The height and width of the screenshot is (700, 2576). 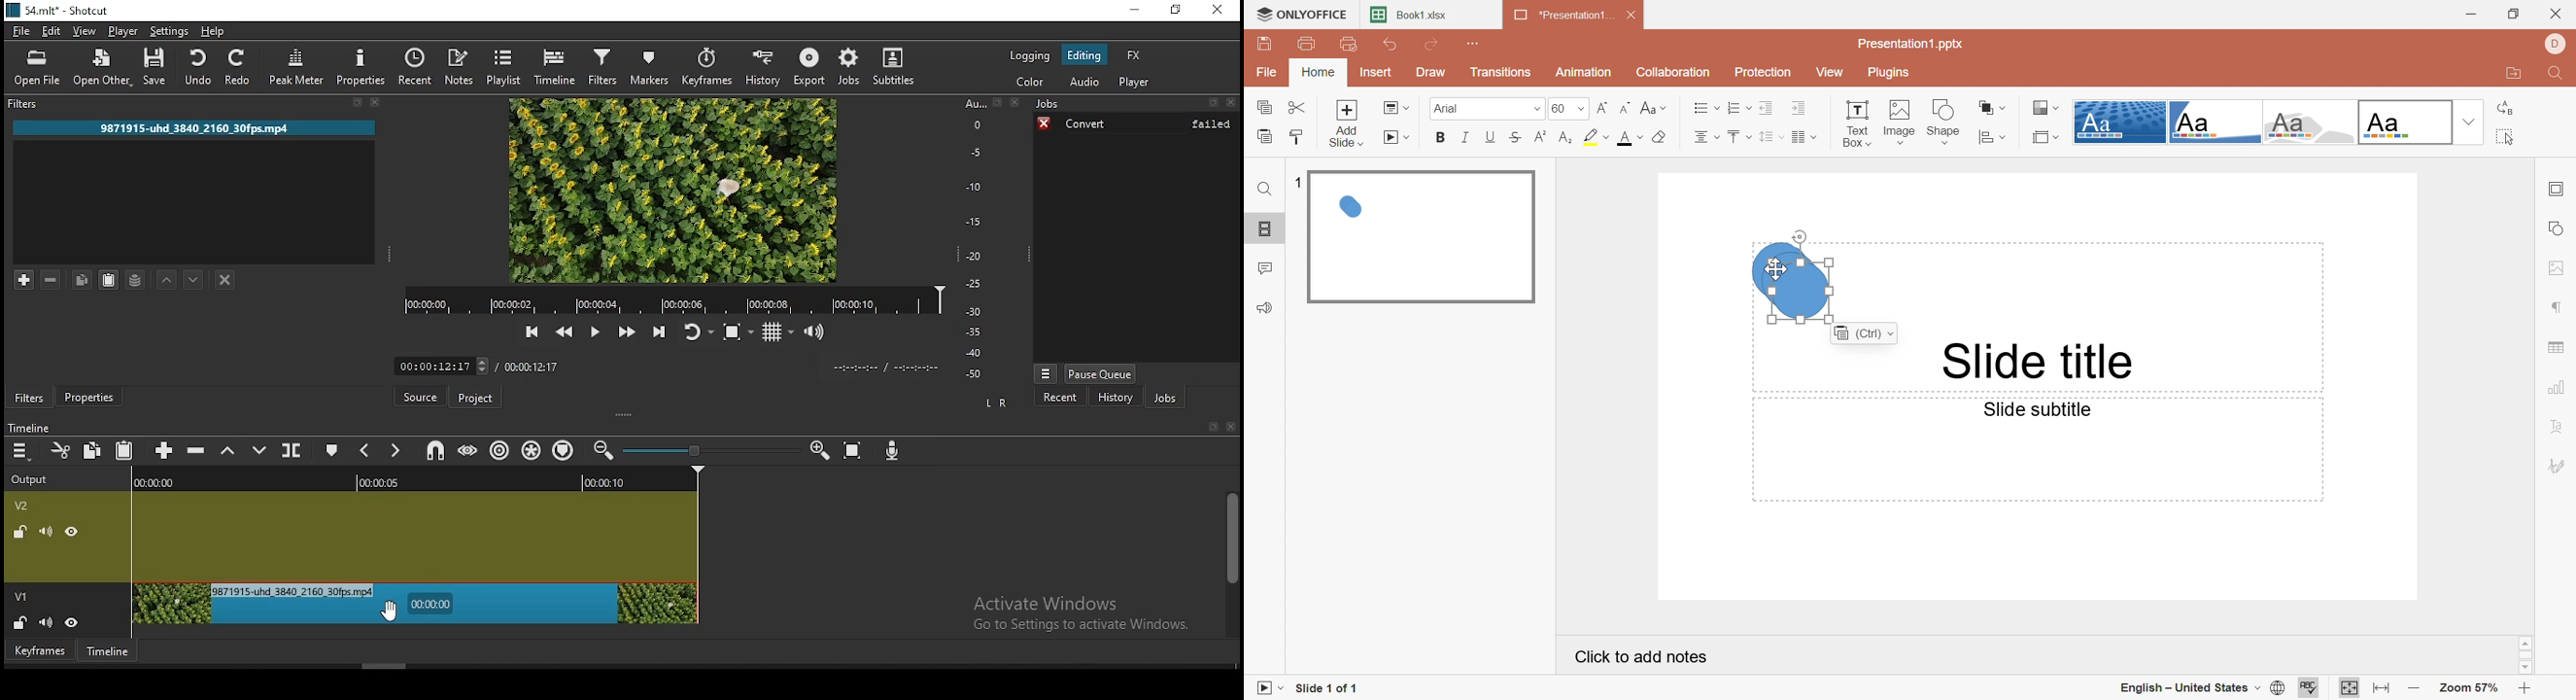 What do you see at coordinates (1442, 137) in the screenshot?
I see `Bold` at bounding box center [1442, 137].